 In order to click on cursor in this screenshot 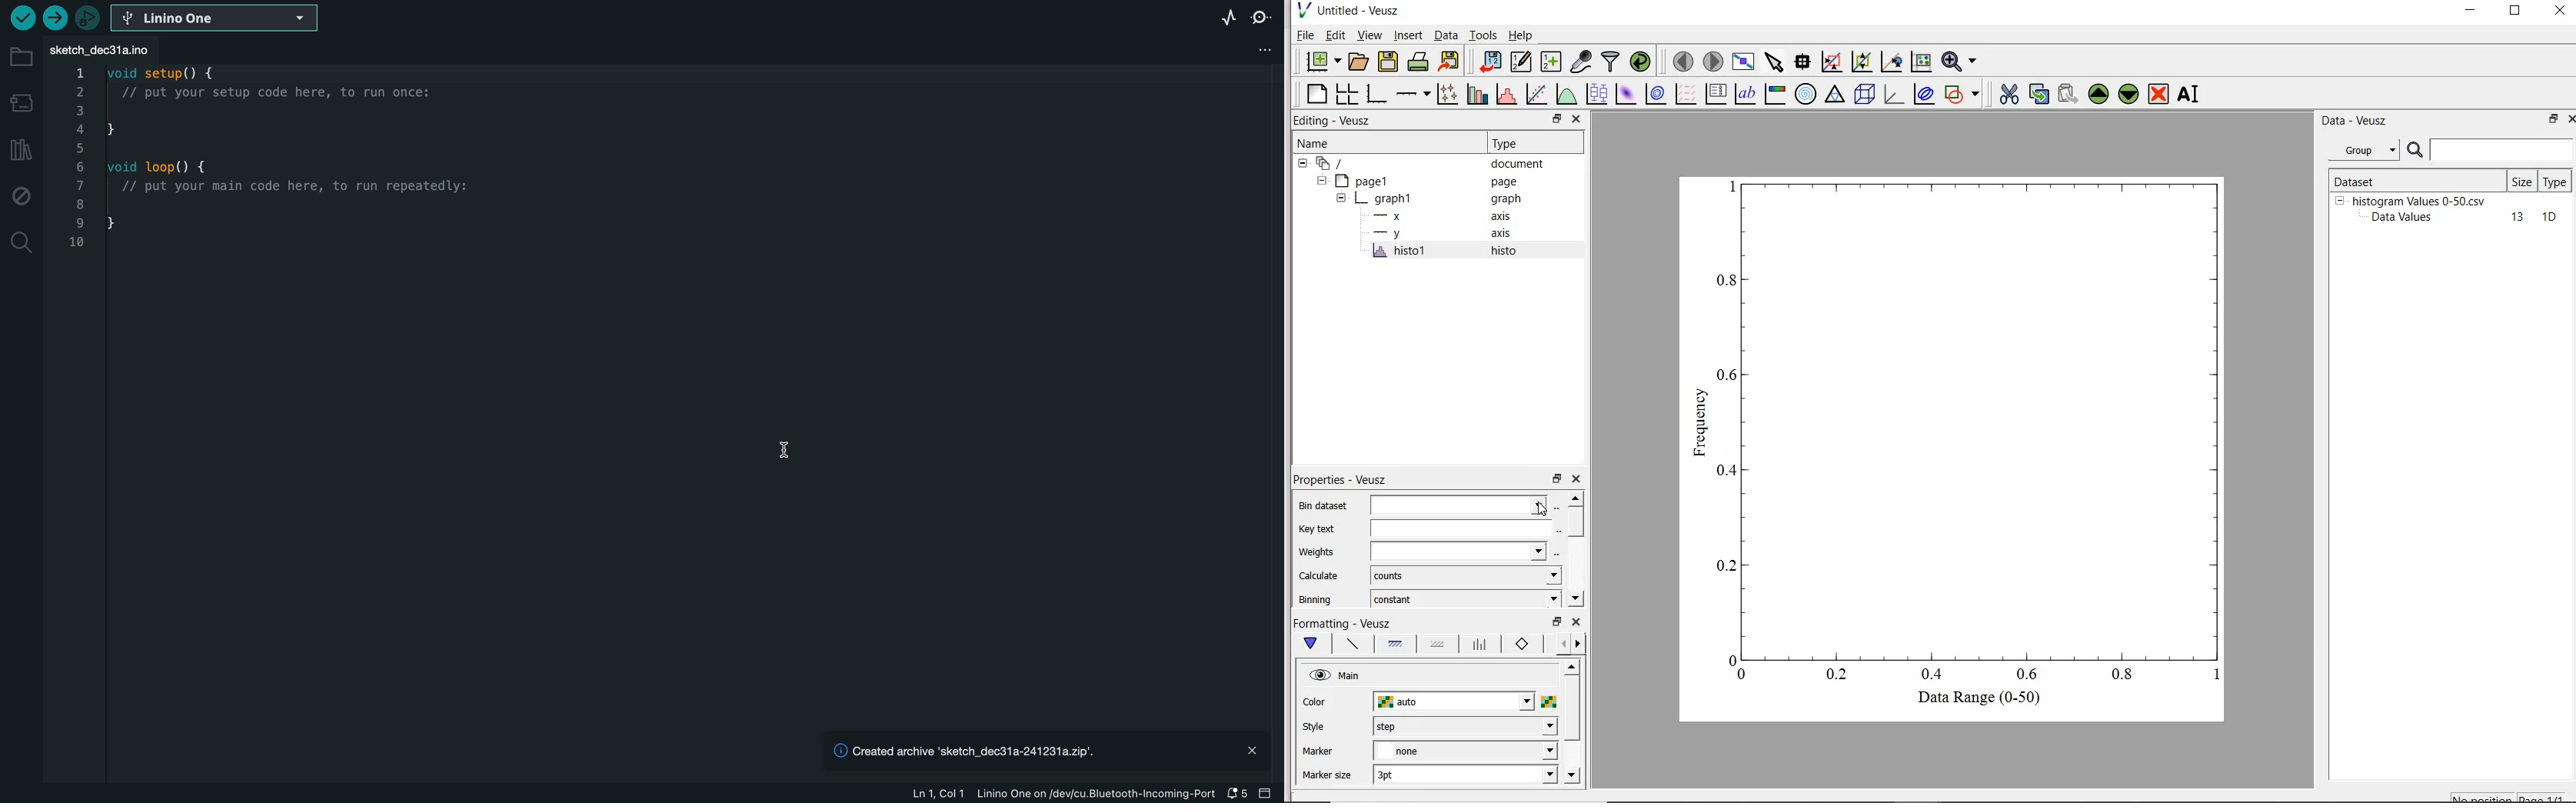, I will do `click(787, 452)`.